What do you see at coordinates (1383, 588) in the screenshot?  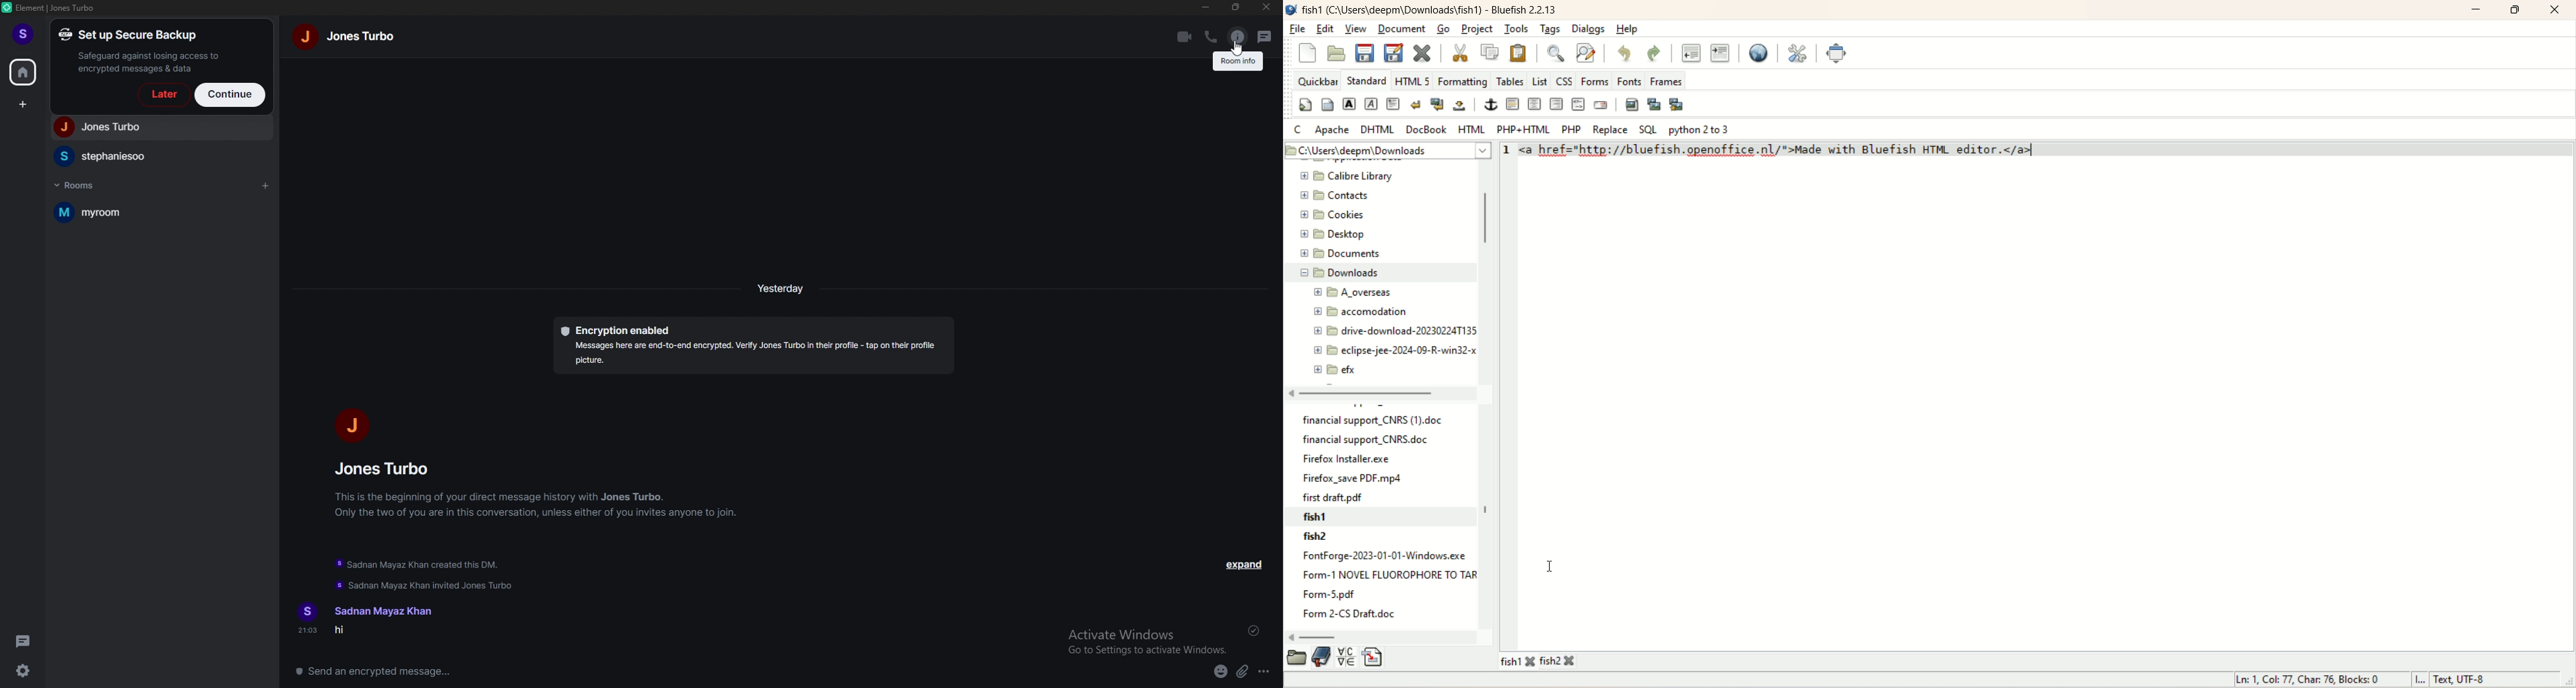 I see `text` at bounding box center [1383, 588].